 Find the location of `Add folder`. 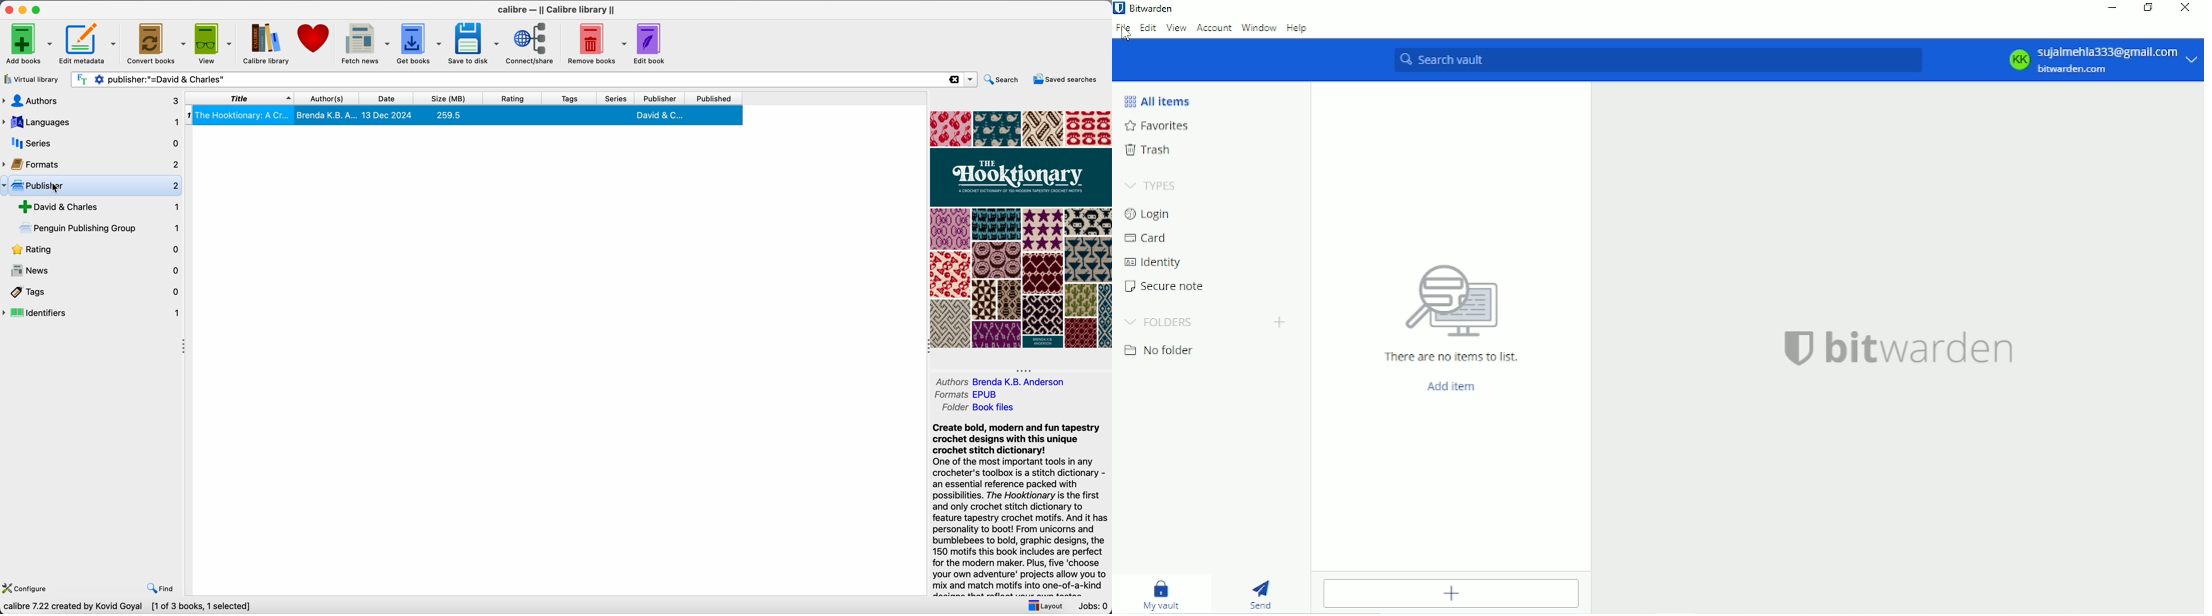

Add folder is located at coordinates (1279, 321).